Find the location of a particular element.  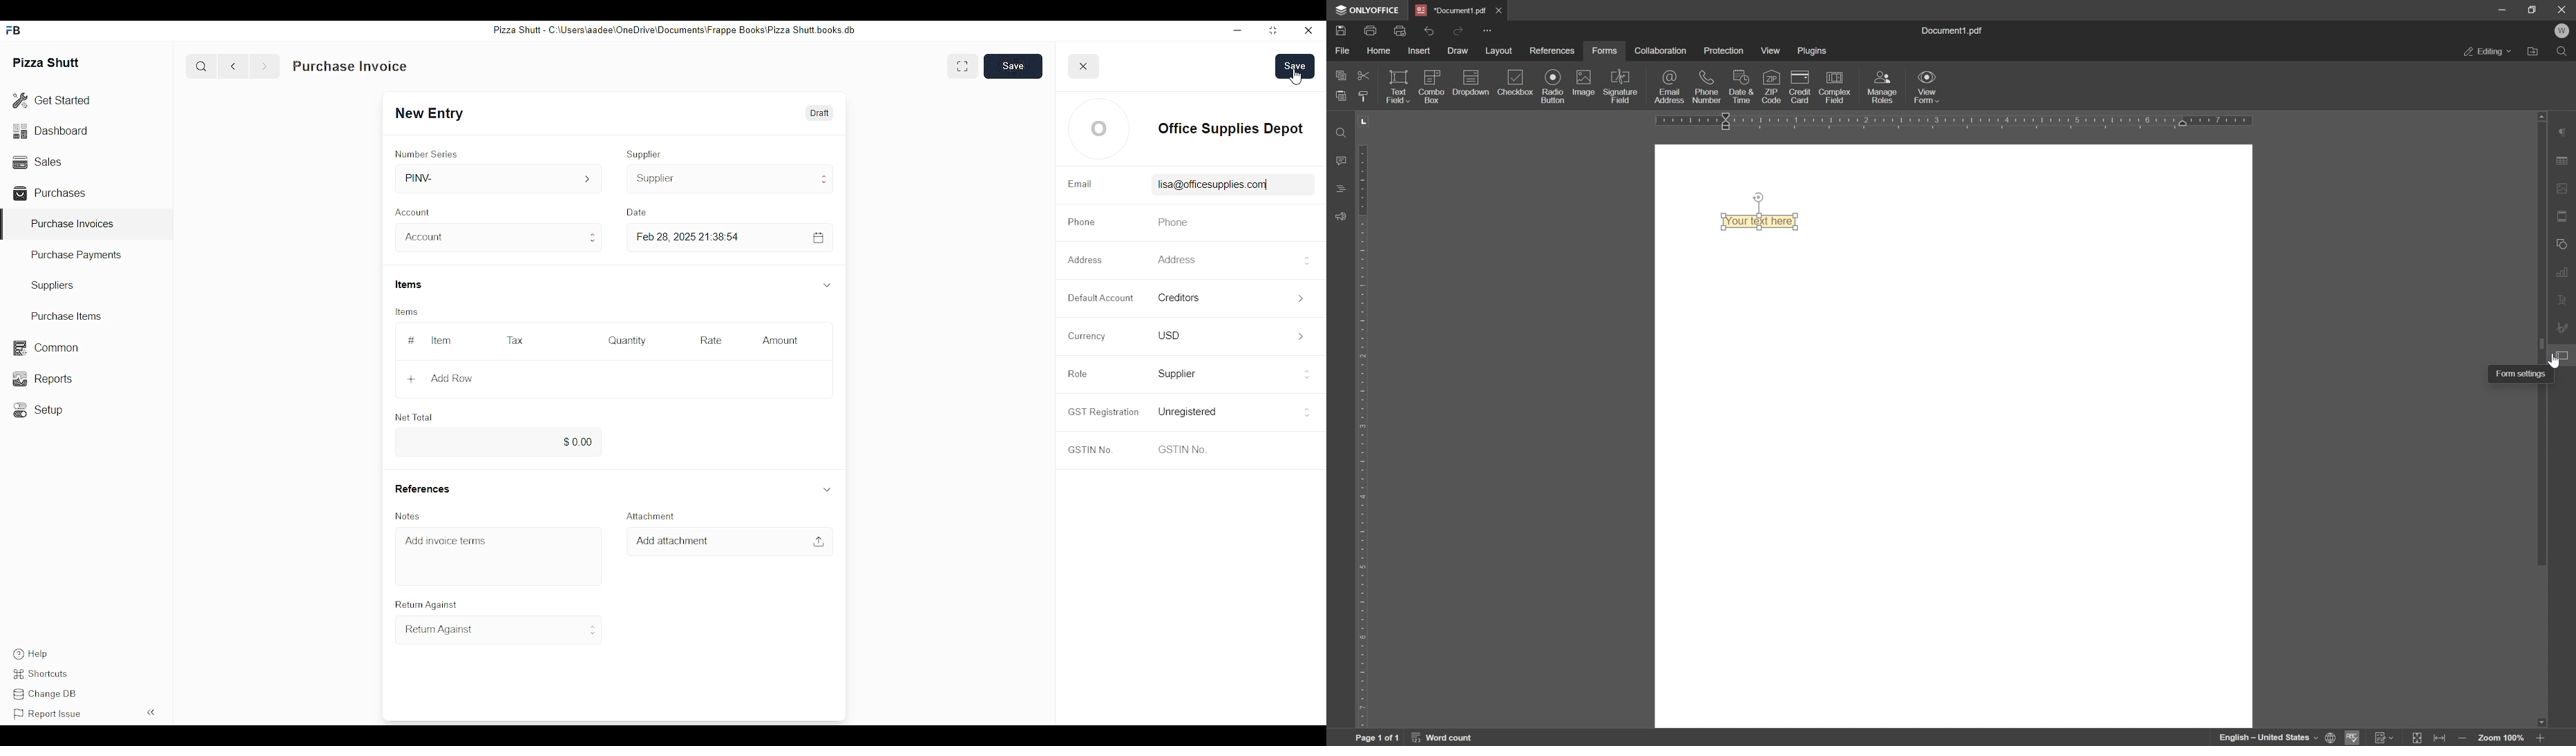

<< is located at coordinates (152, 711).